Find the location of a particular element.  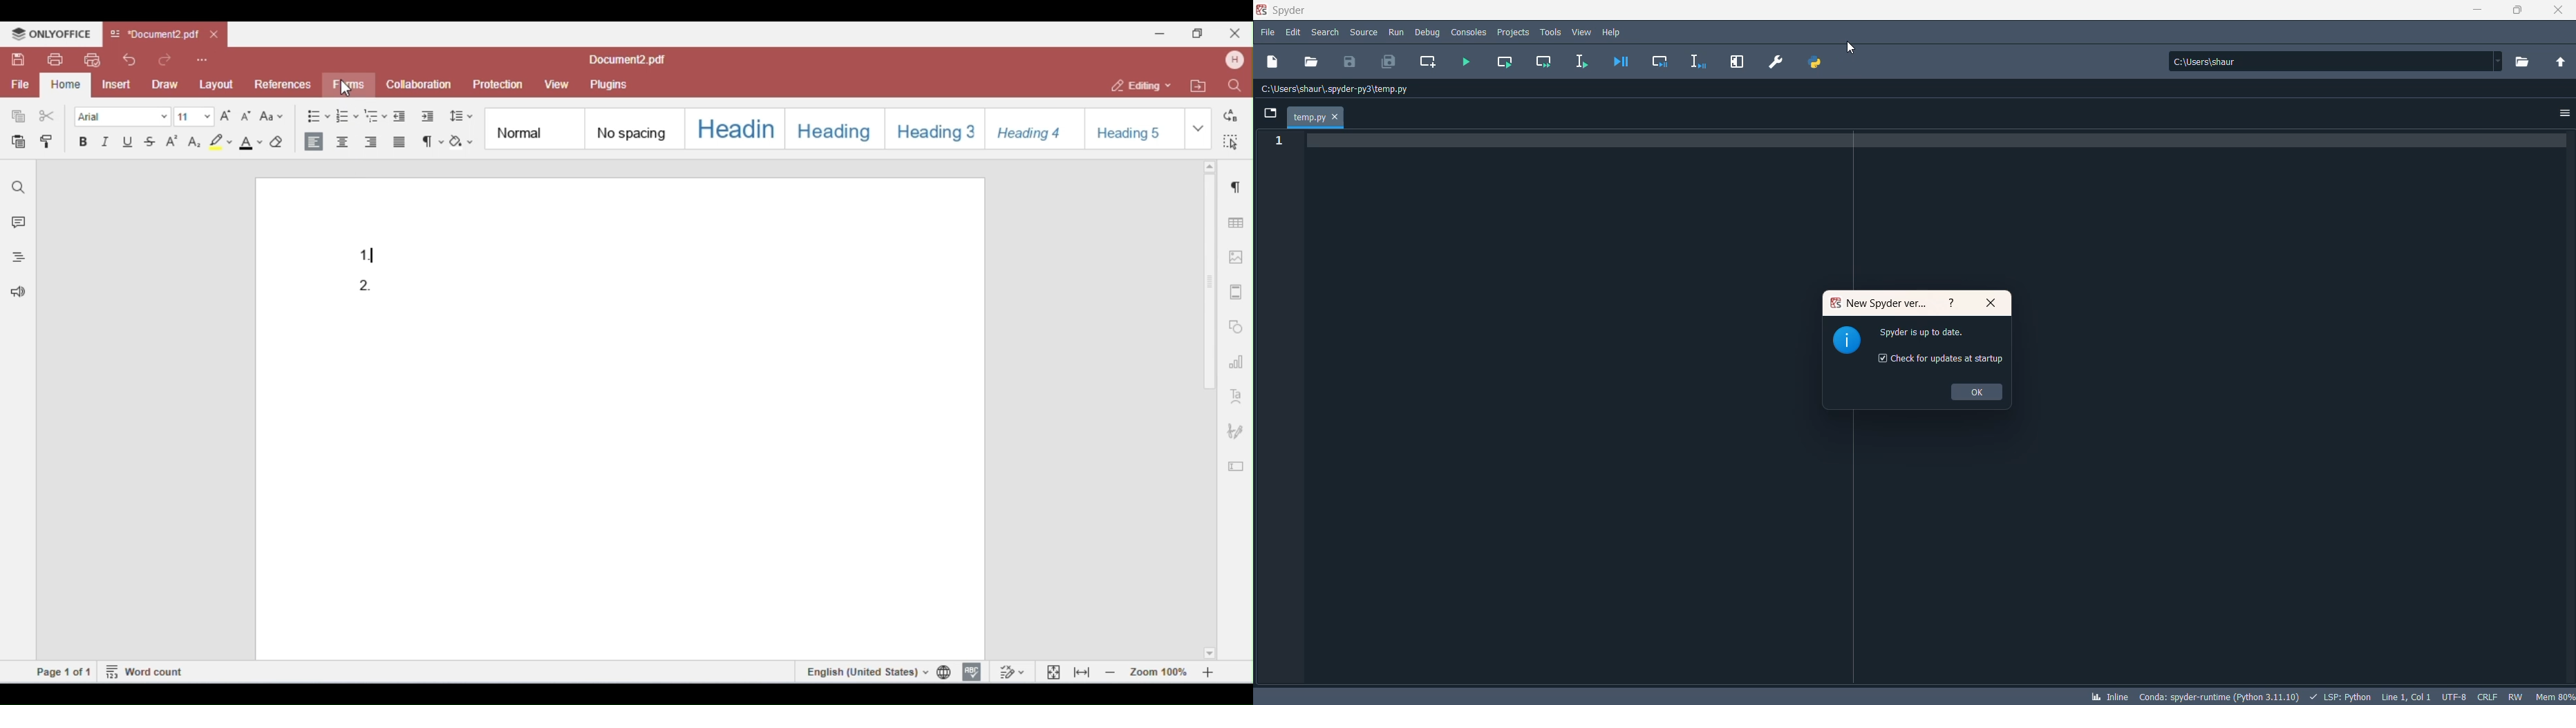

projects is located at coordinates (1513, 32).